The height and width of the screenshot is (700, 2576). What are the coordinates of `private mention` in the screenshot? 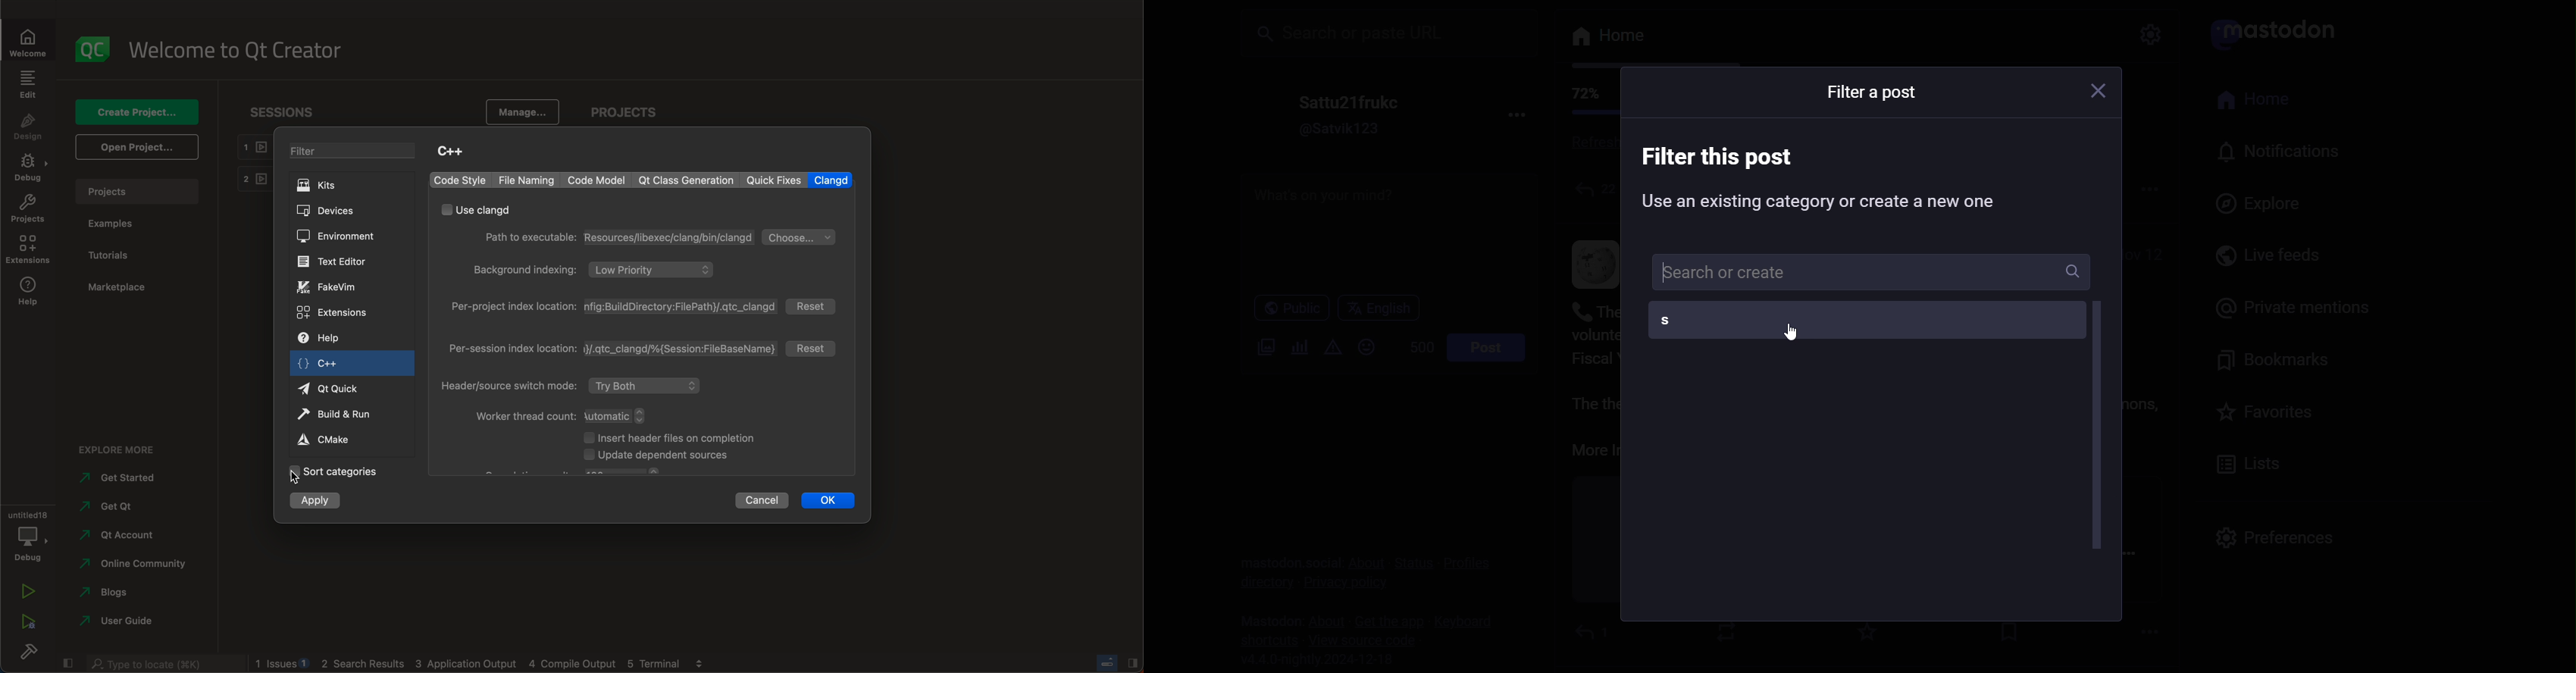 It's located at (2283, 305).